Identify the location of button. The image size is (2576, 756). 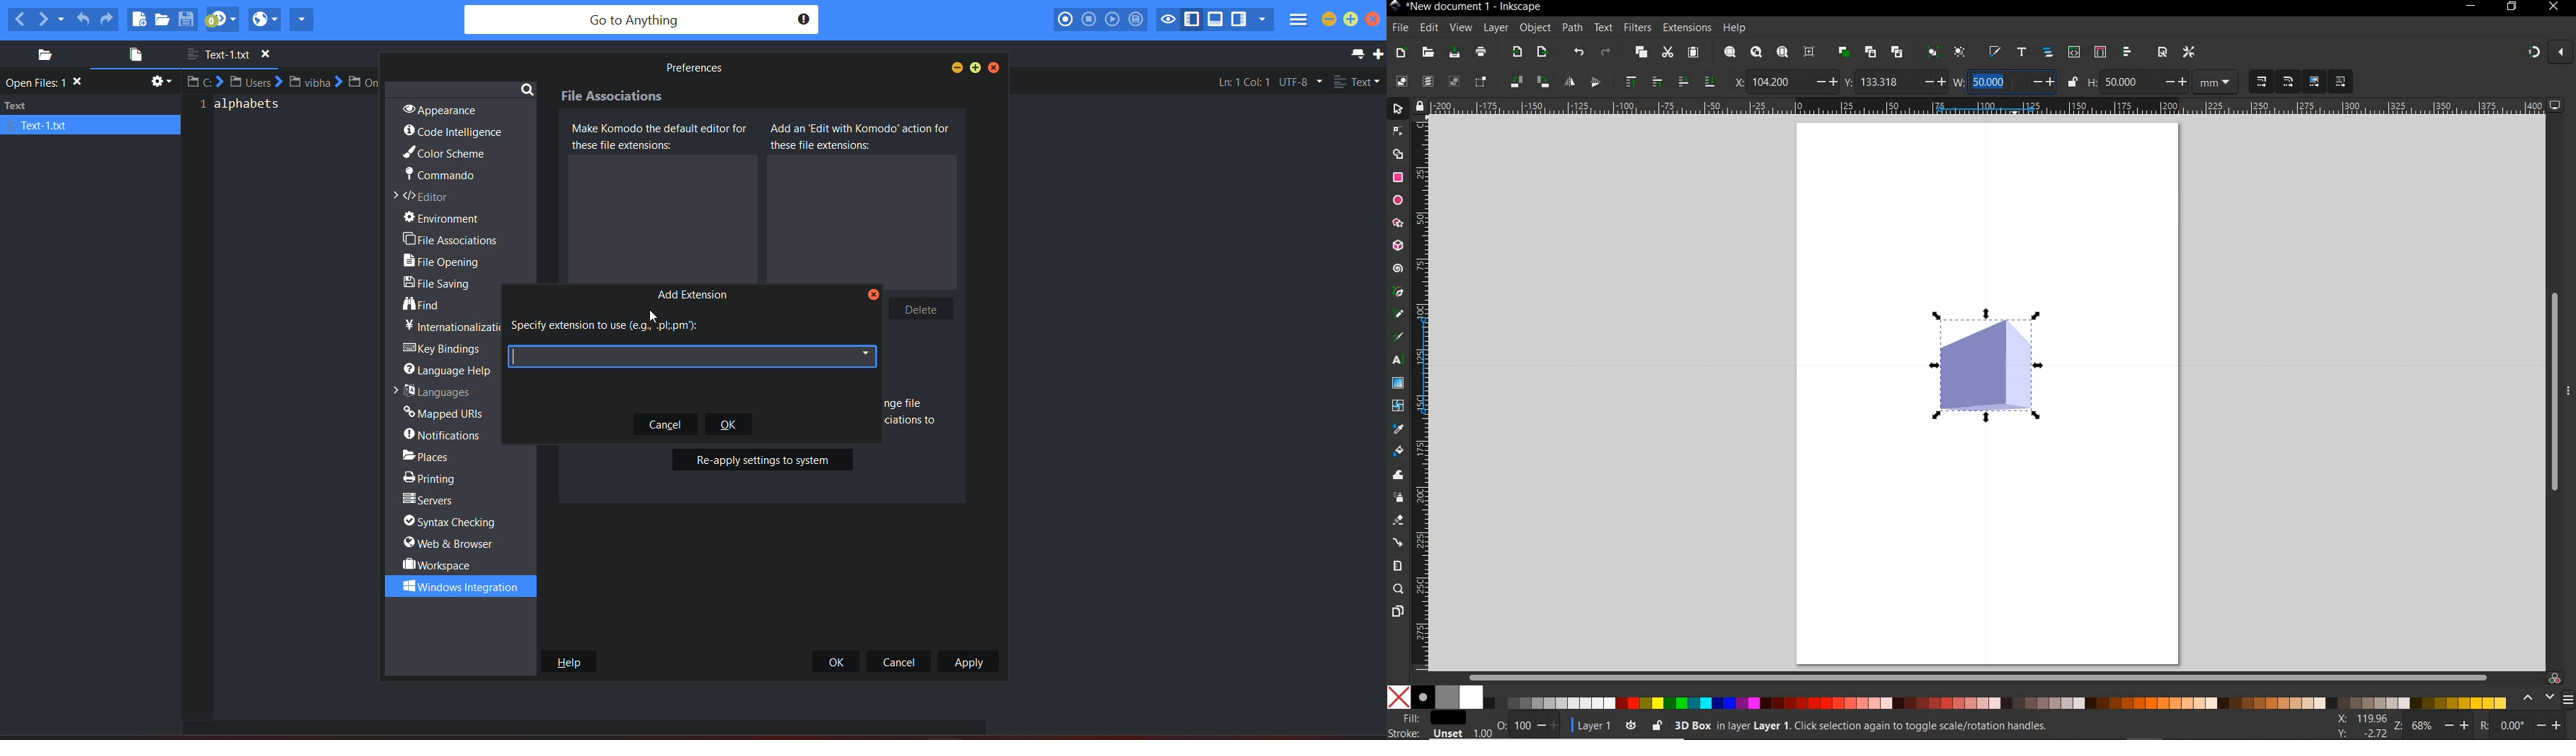
(763, 459).